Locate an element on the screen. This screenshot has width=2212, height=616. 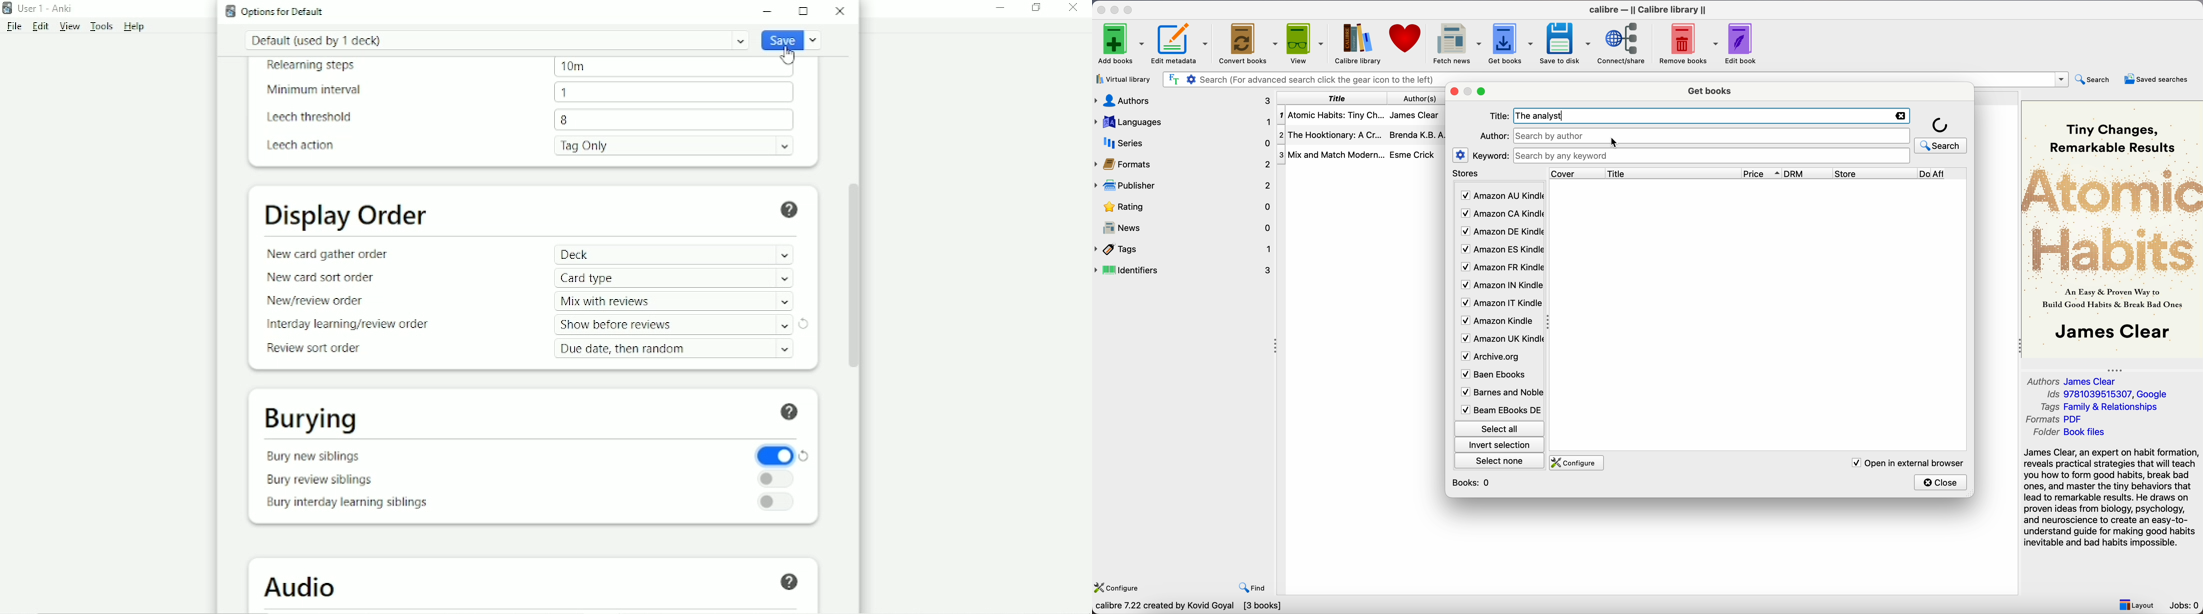
Bury interday learning siblings is located at coordinates (349, 504).